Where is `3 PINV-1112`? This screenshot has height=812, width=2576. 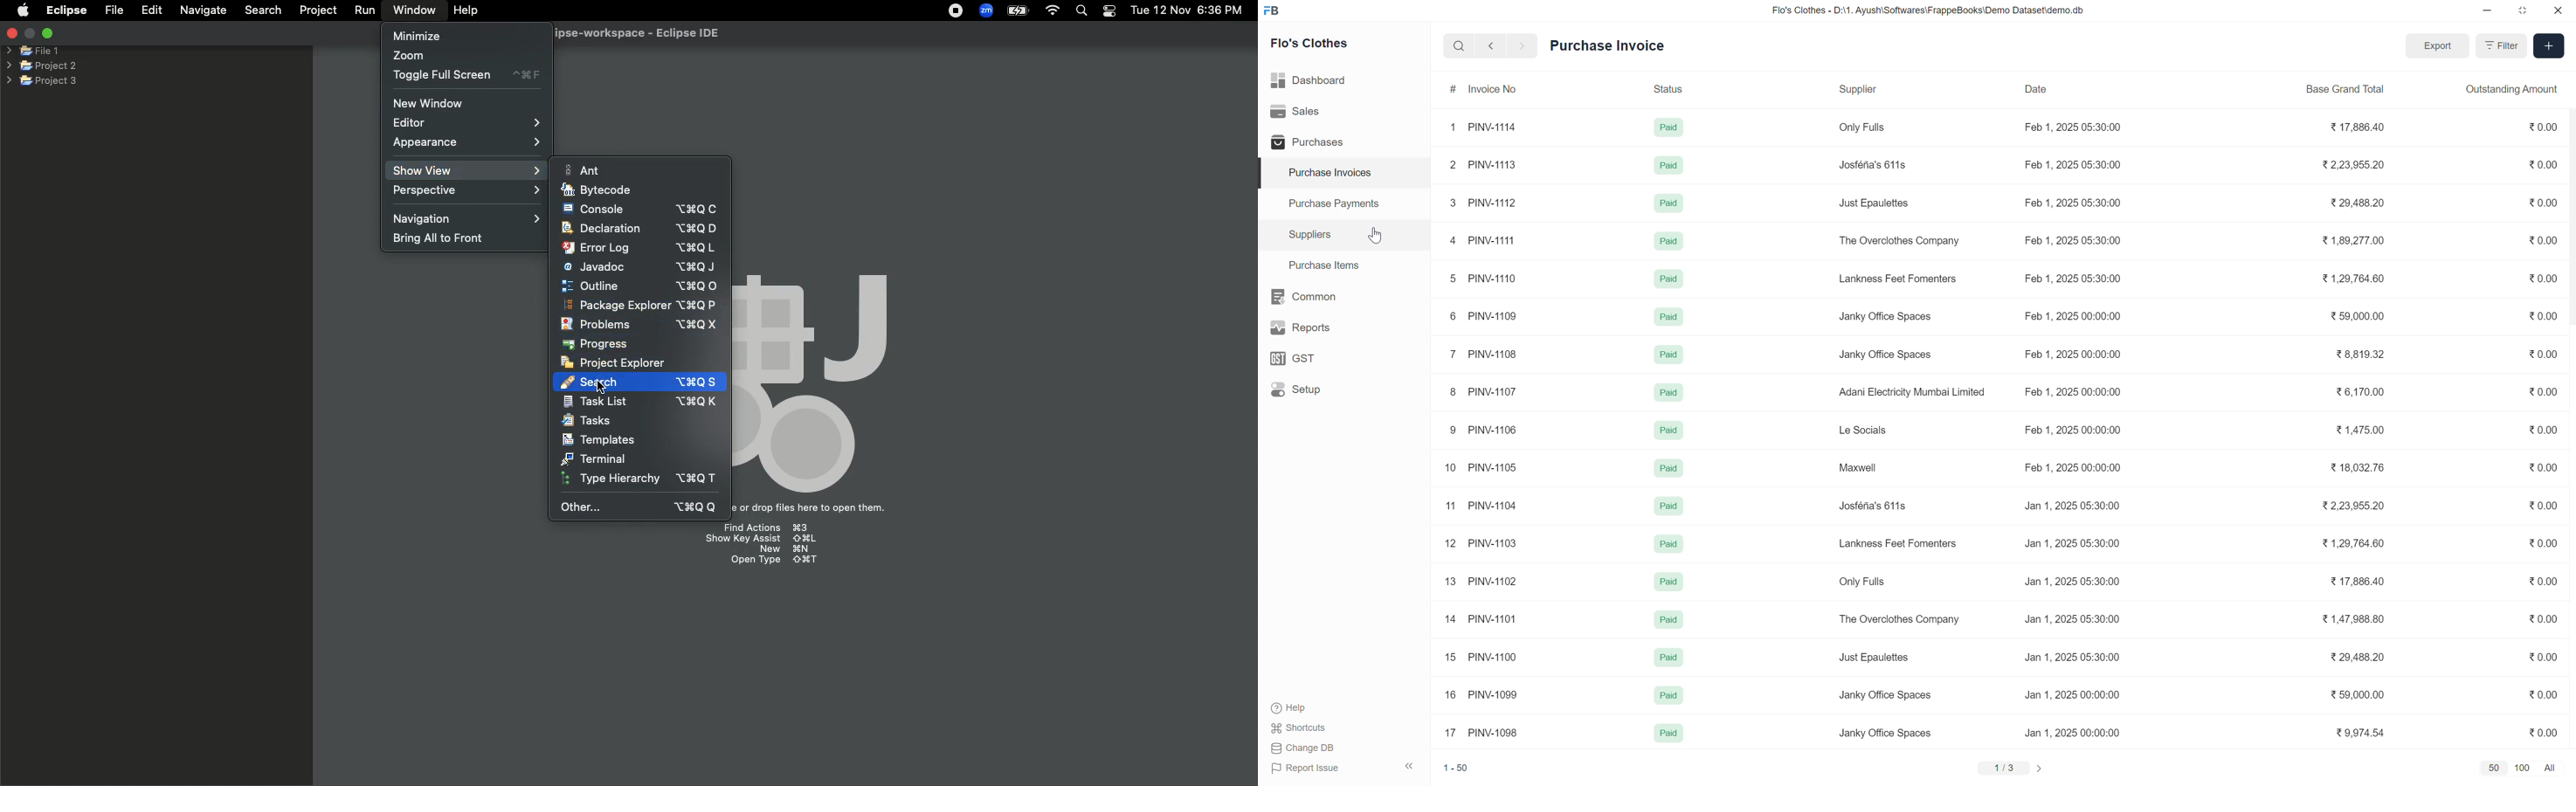
3 PINV-1112 is located at coordinates (1484, 203).